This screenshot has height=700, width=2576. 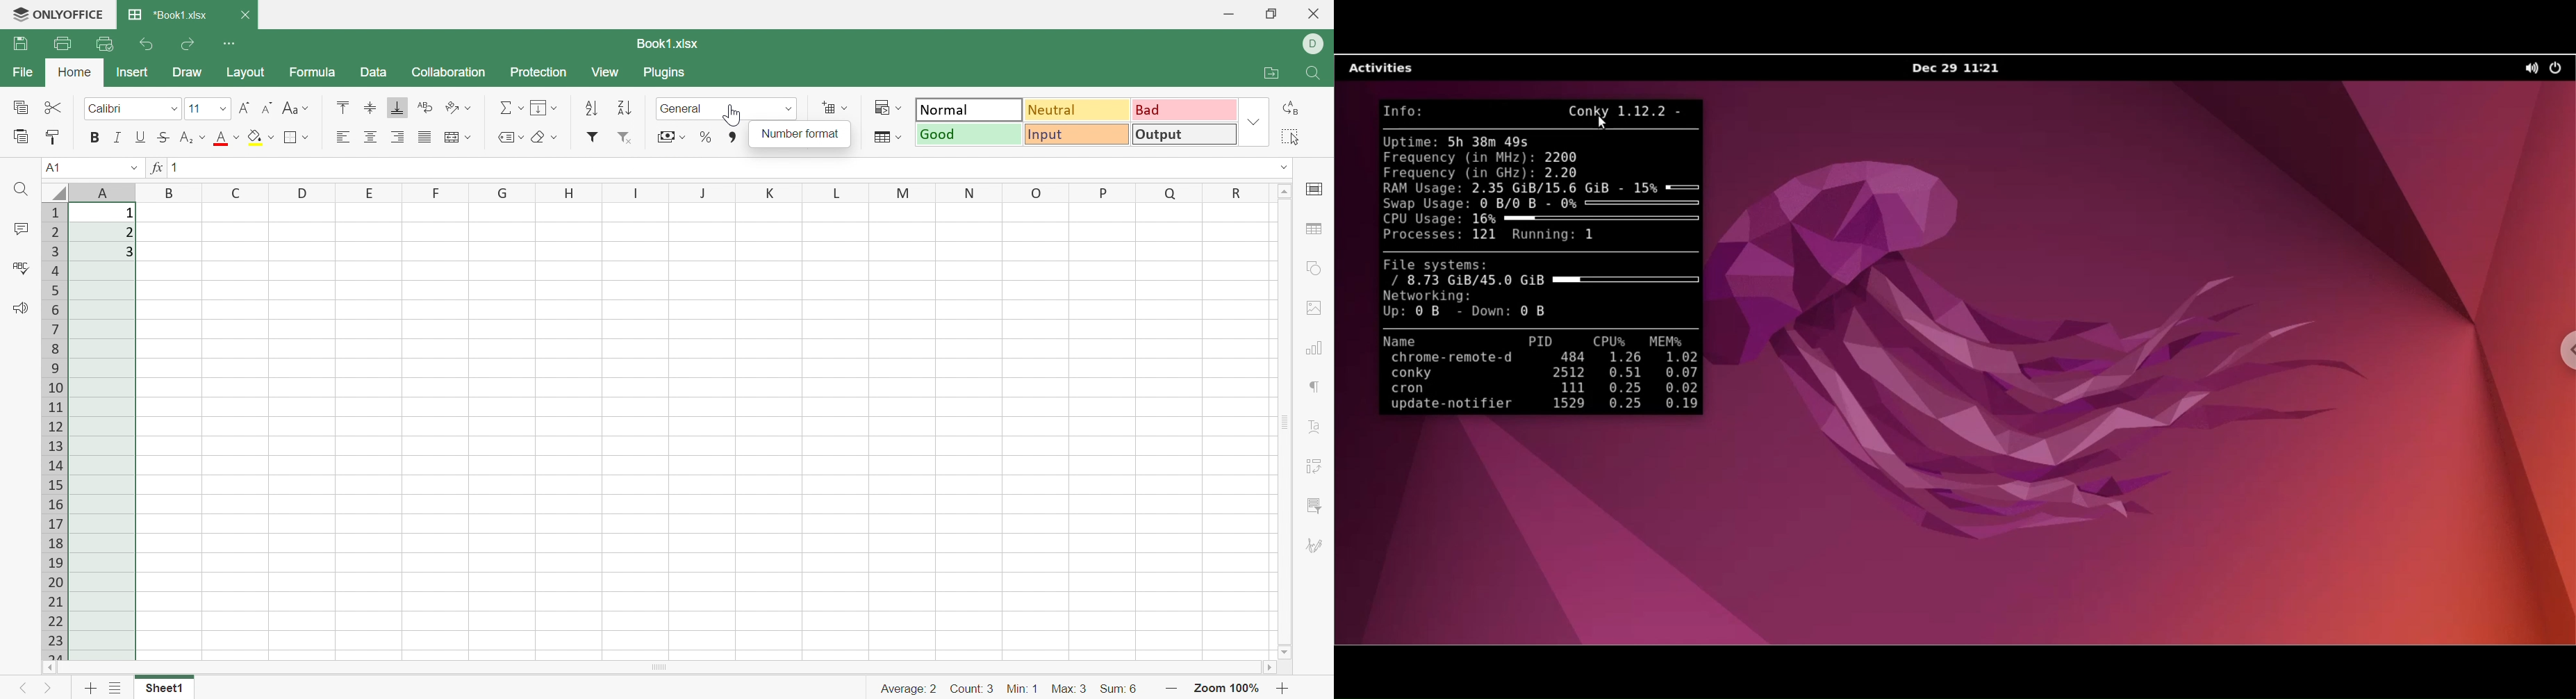 I want to click on Zoom out, so click(x=1173, y=691).